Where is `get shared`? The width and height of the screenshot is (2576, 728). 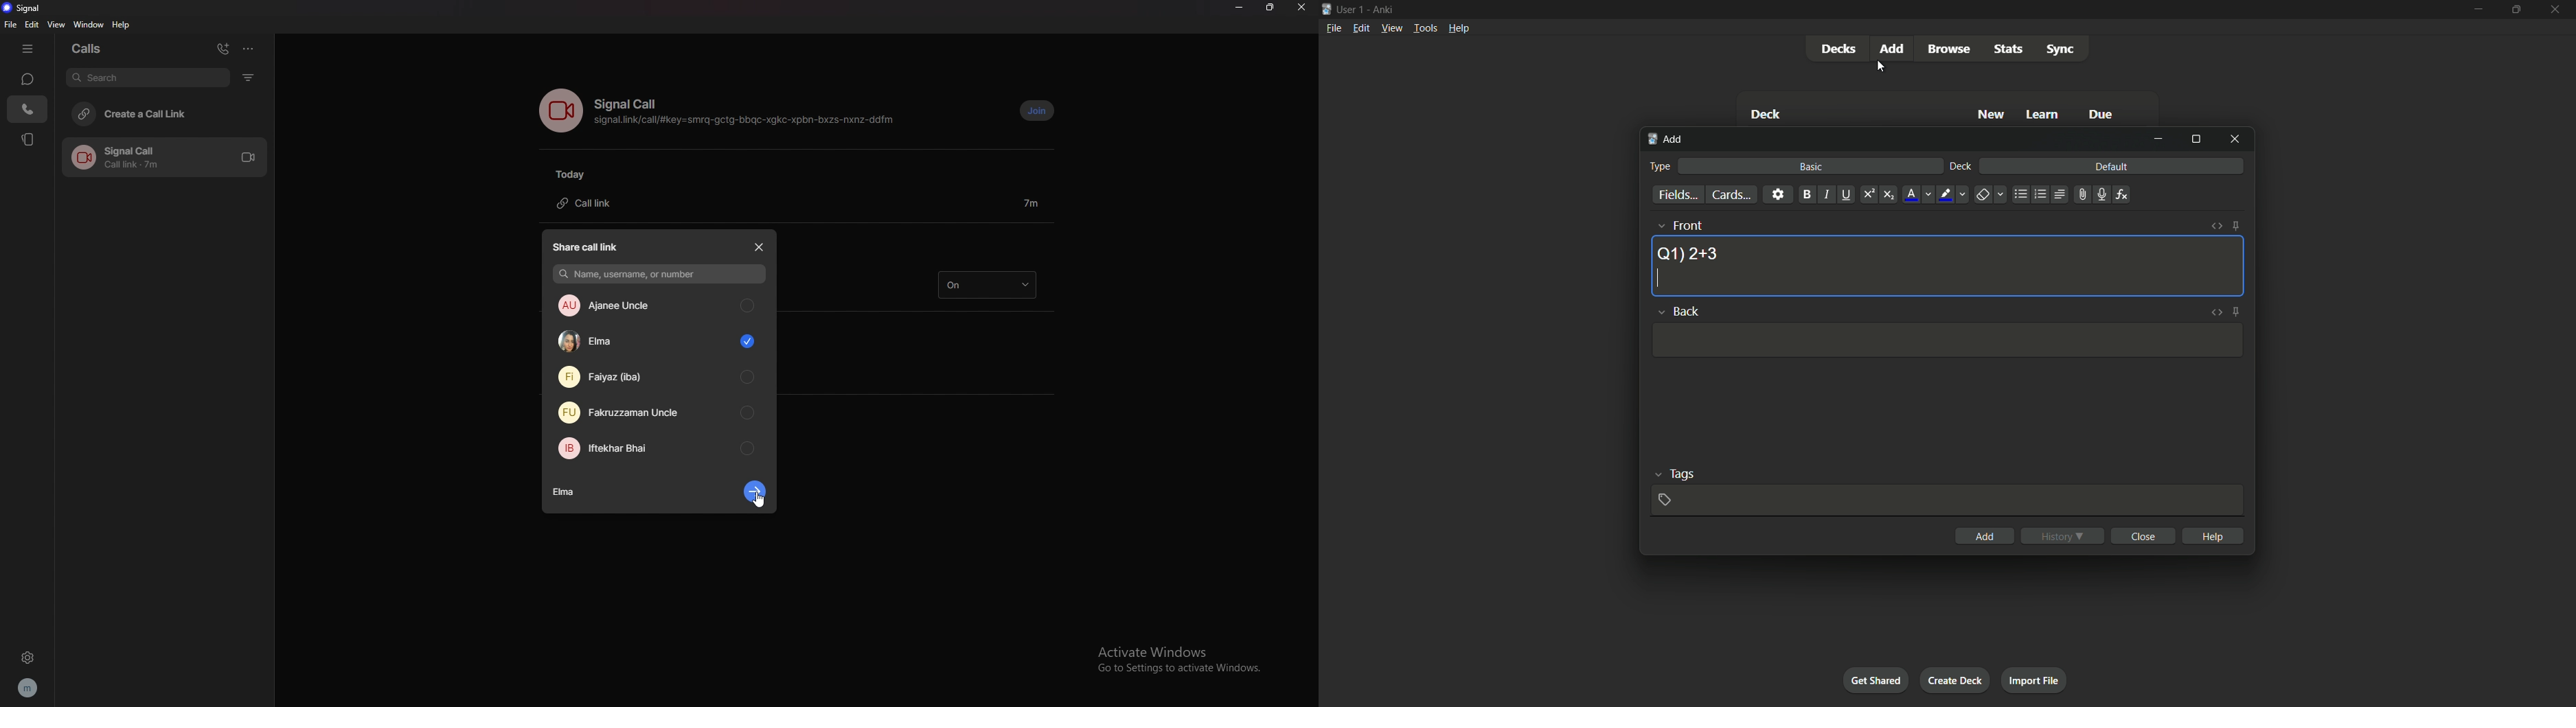
get shared is located at coordinates (1875, 680).